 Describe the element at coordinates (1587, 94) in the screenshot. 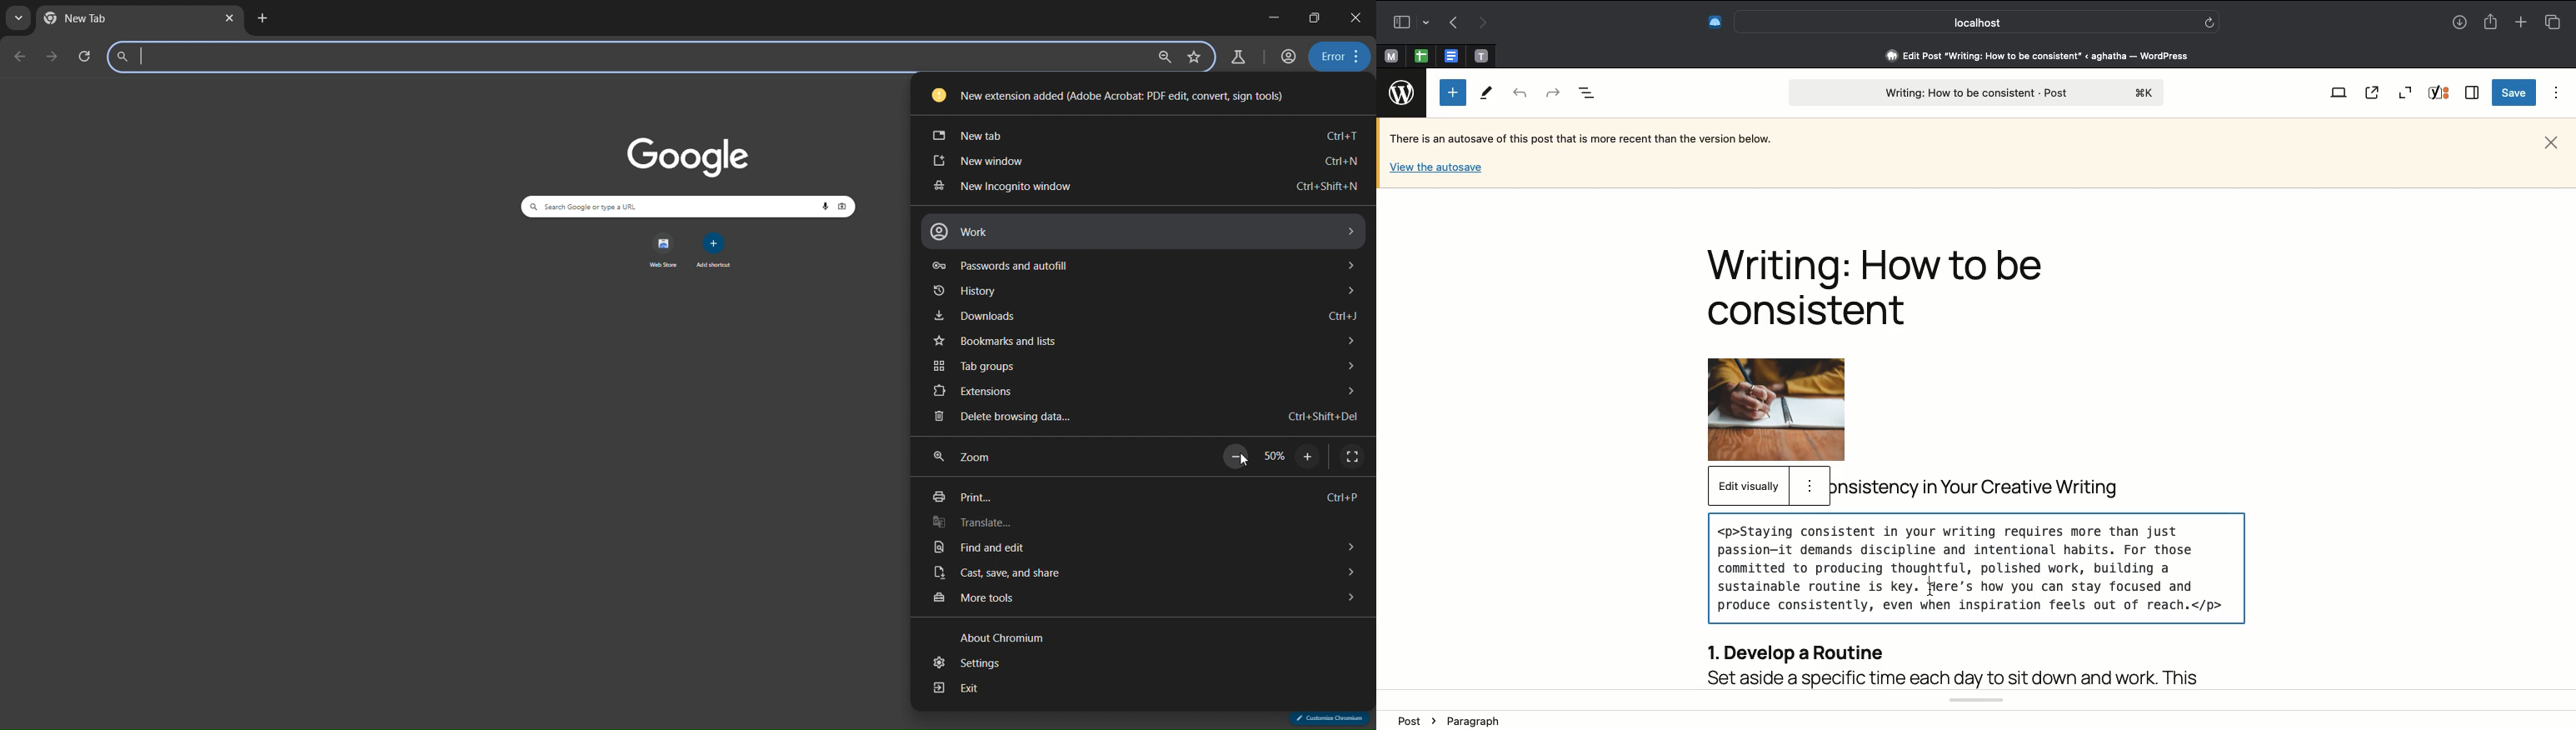

I see `Document overview` at that location.